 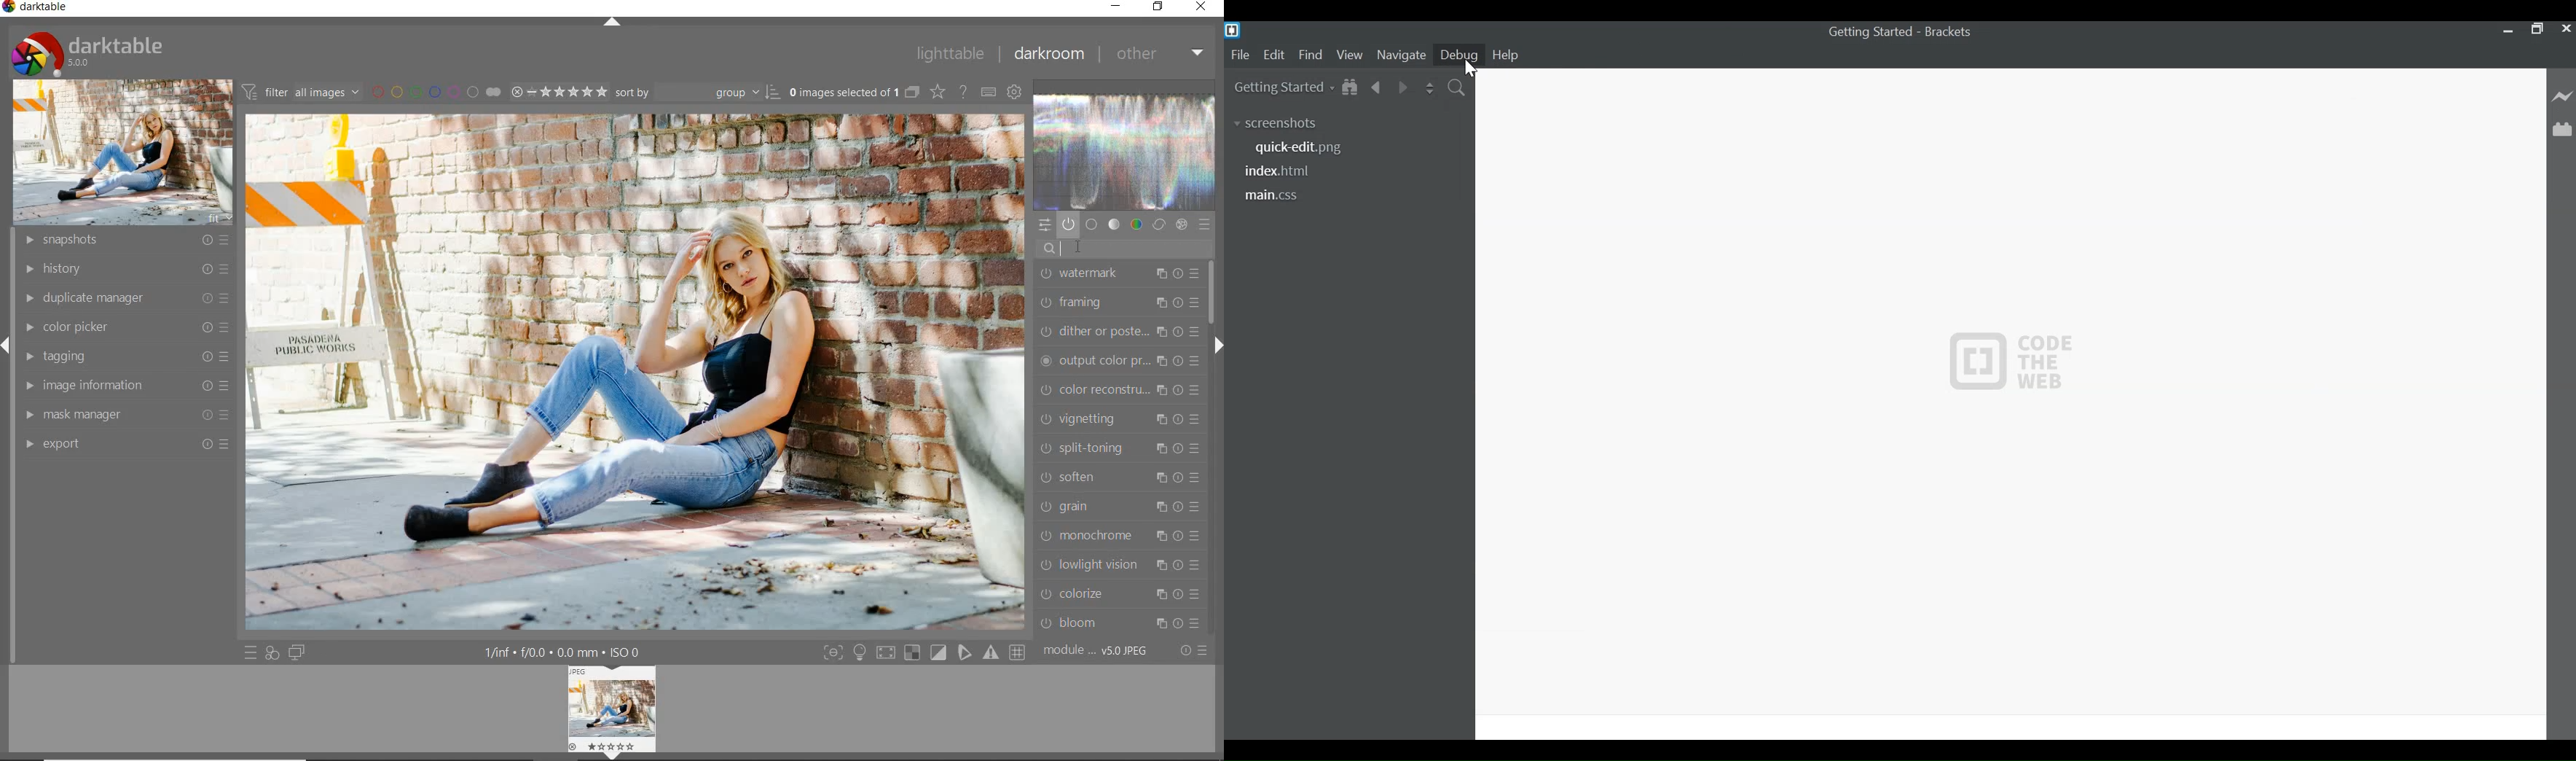 What do you see at coordinates (125, 241) in the screenshot?
I see `snapshots` at bounding box center [125, 241].